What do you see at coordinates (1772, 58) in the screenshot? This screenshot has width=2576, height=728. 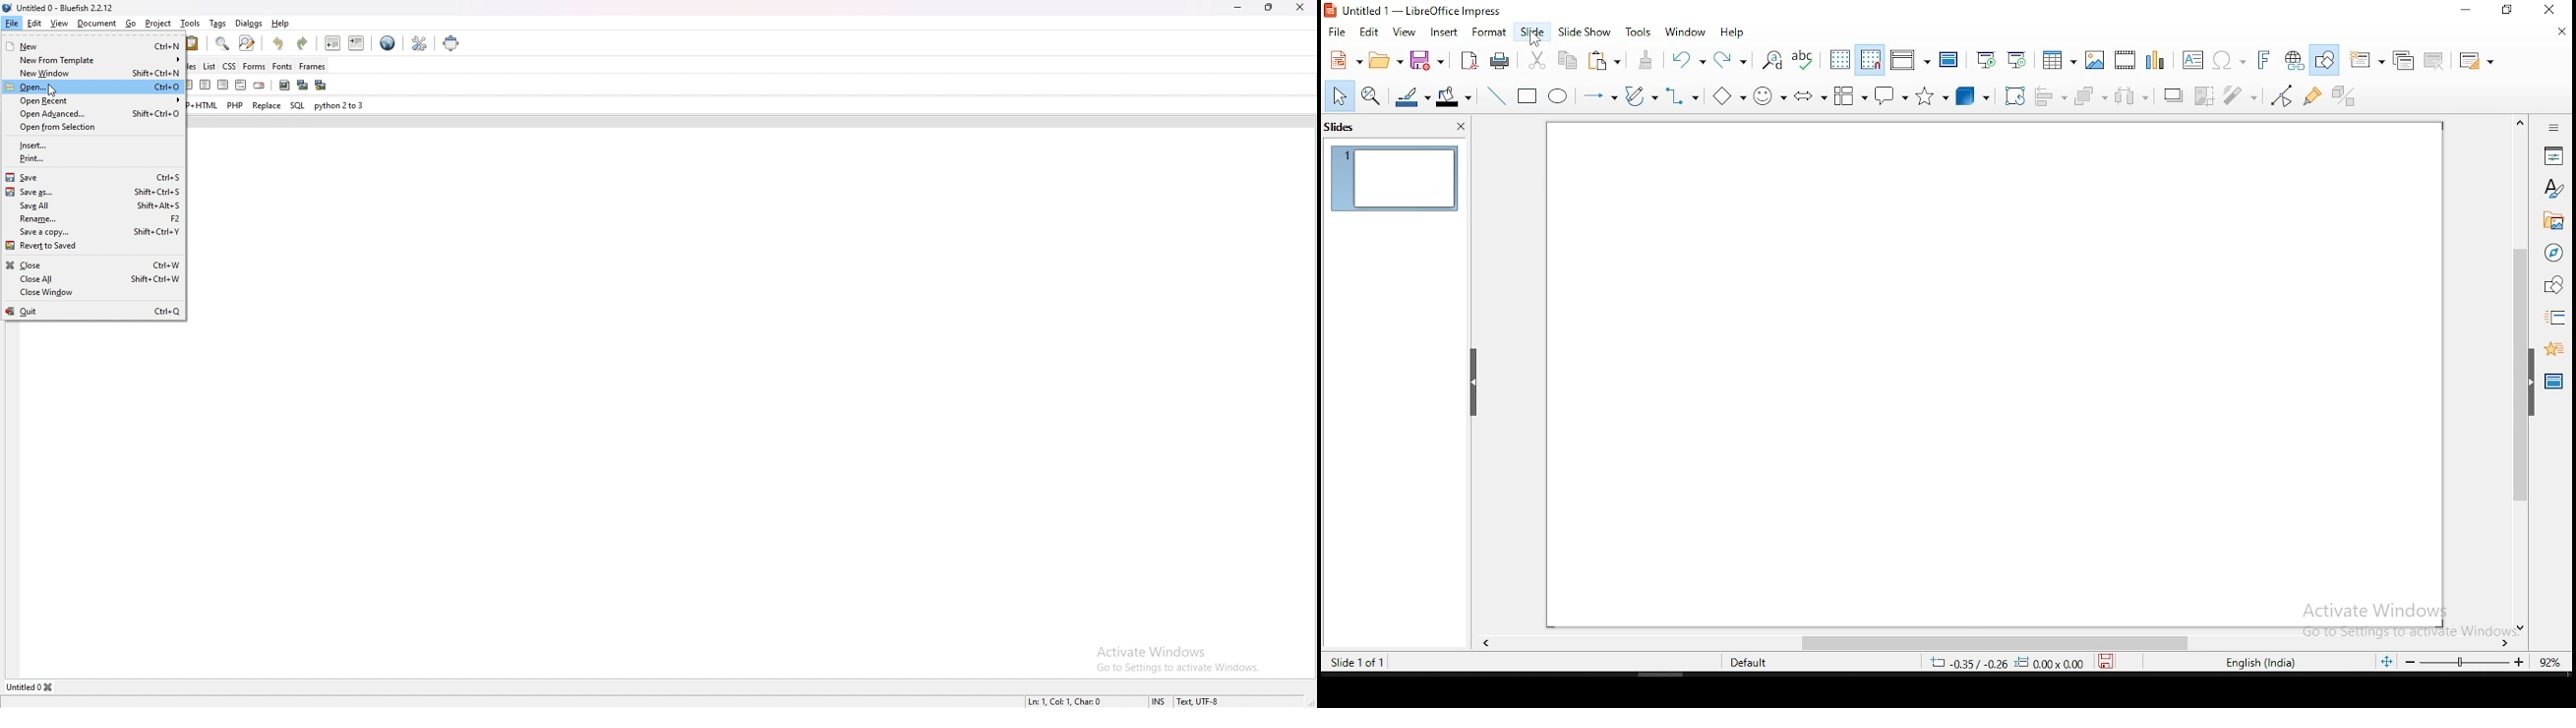 I see `find and replace` at bounding box center [1772, 58].